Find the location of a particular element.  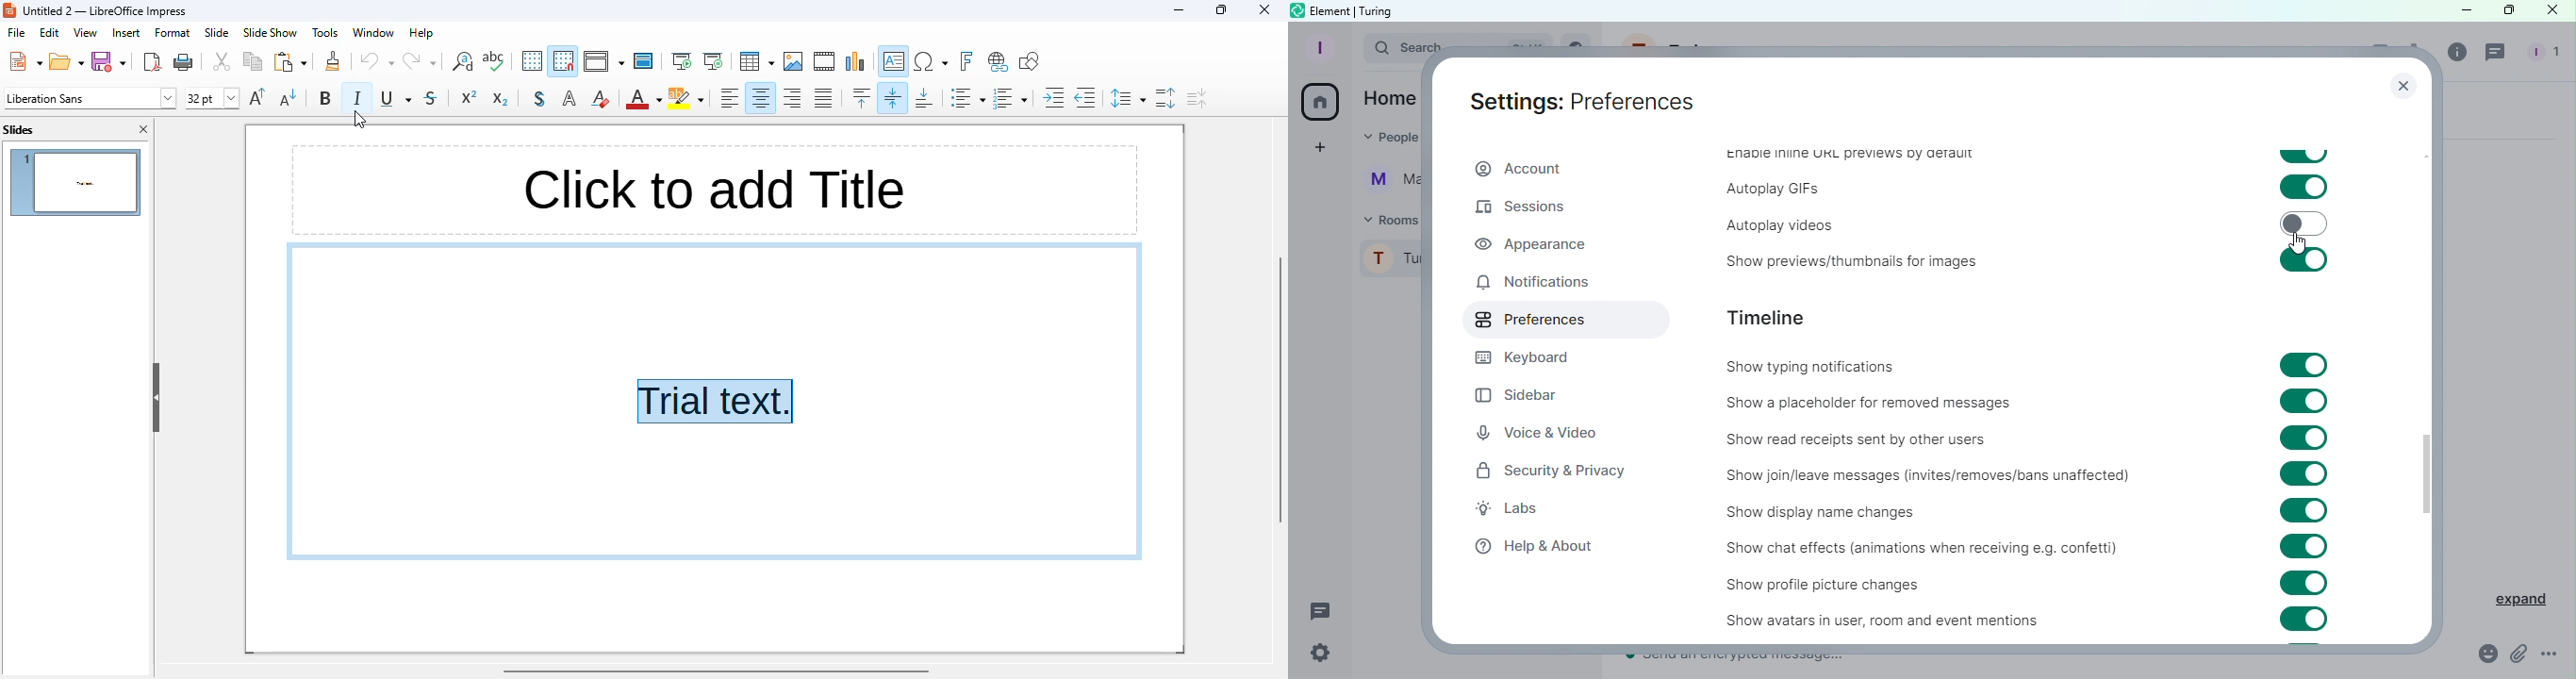

set line spacing is located at coordinates (1128, 98).